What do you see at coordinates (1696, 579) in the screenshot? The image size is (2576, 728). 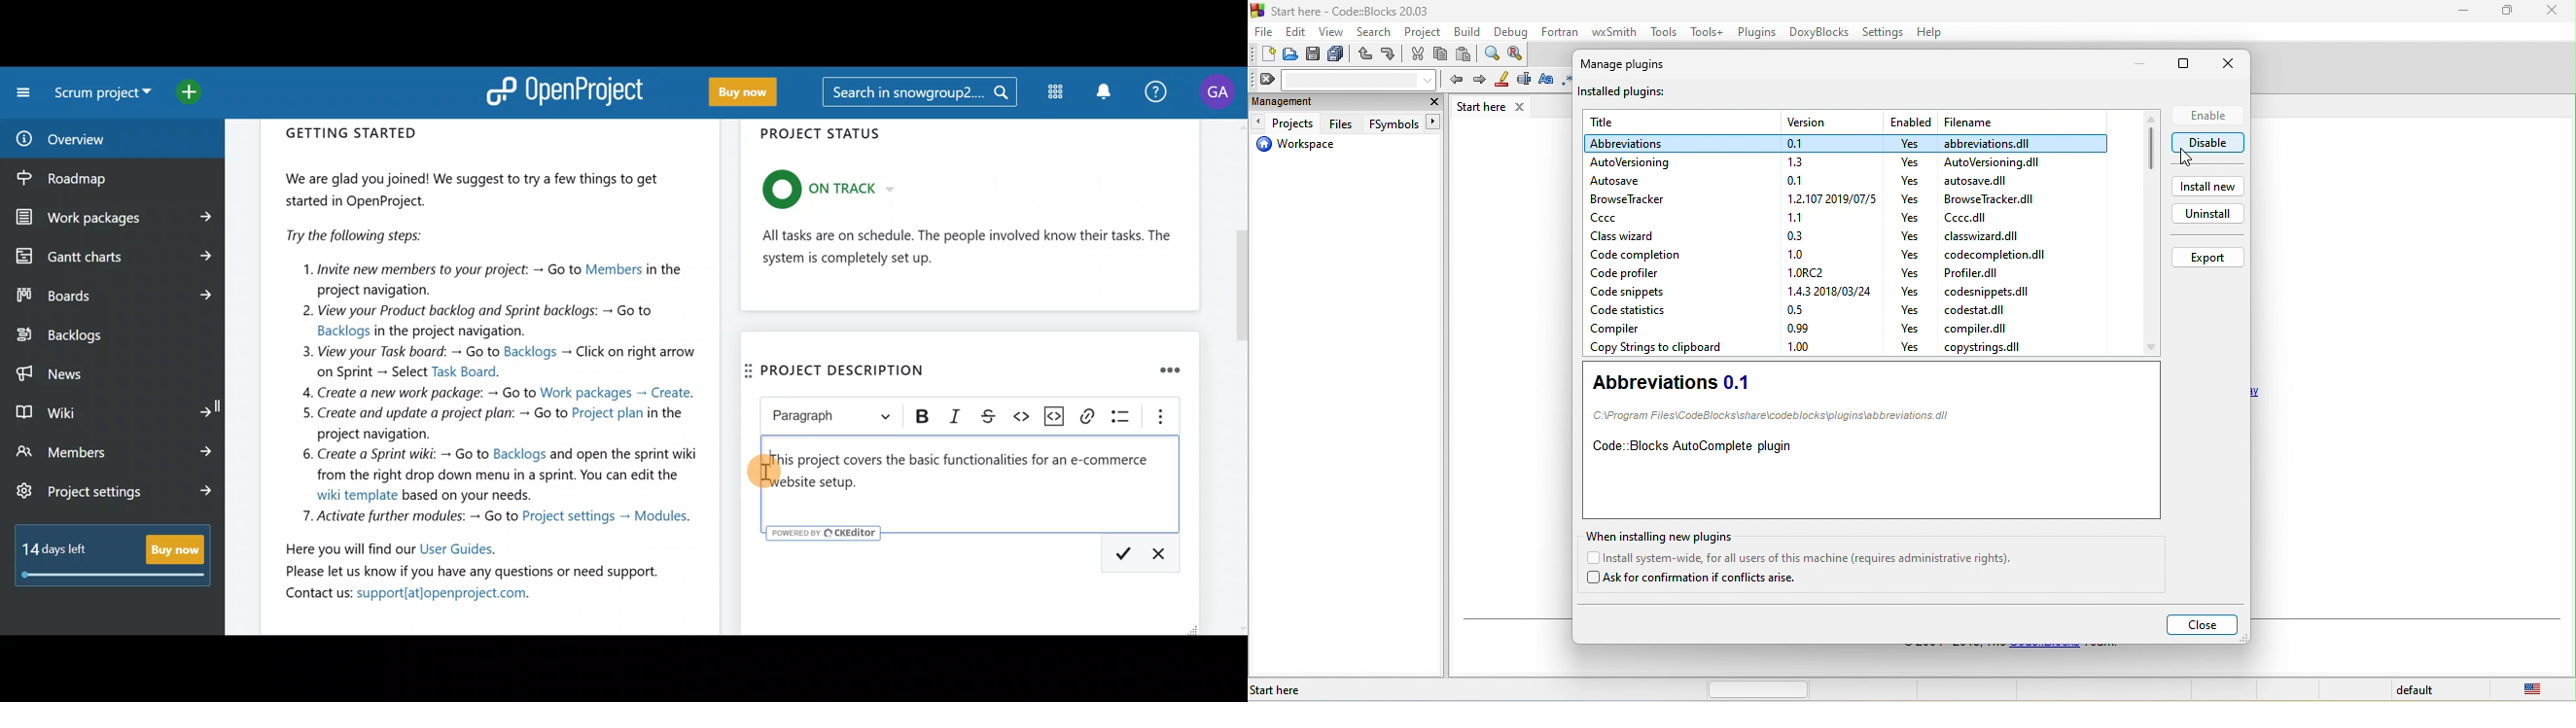 I see `ask for confirmation if conflicts arise` at bounding box center [1696, 579].